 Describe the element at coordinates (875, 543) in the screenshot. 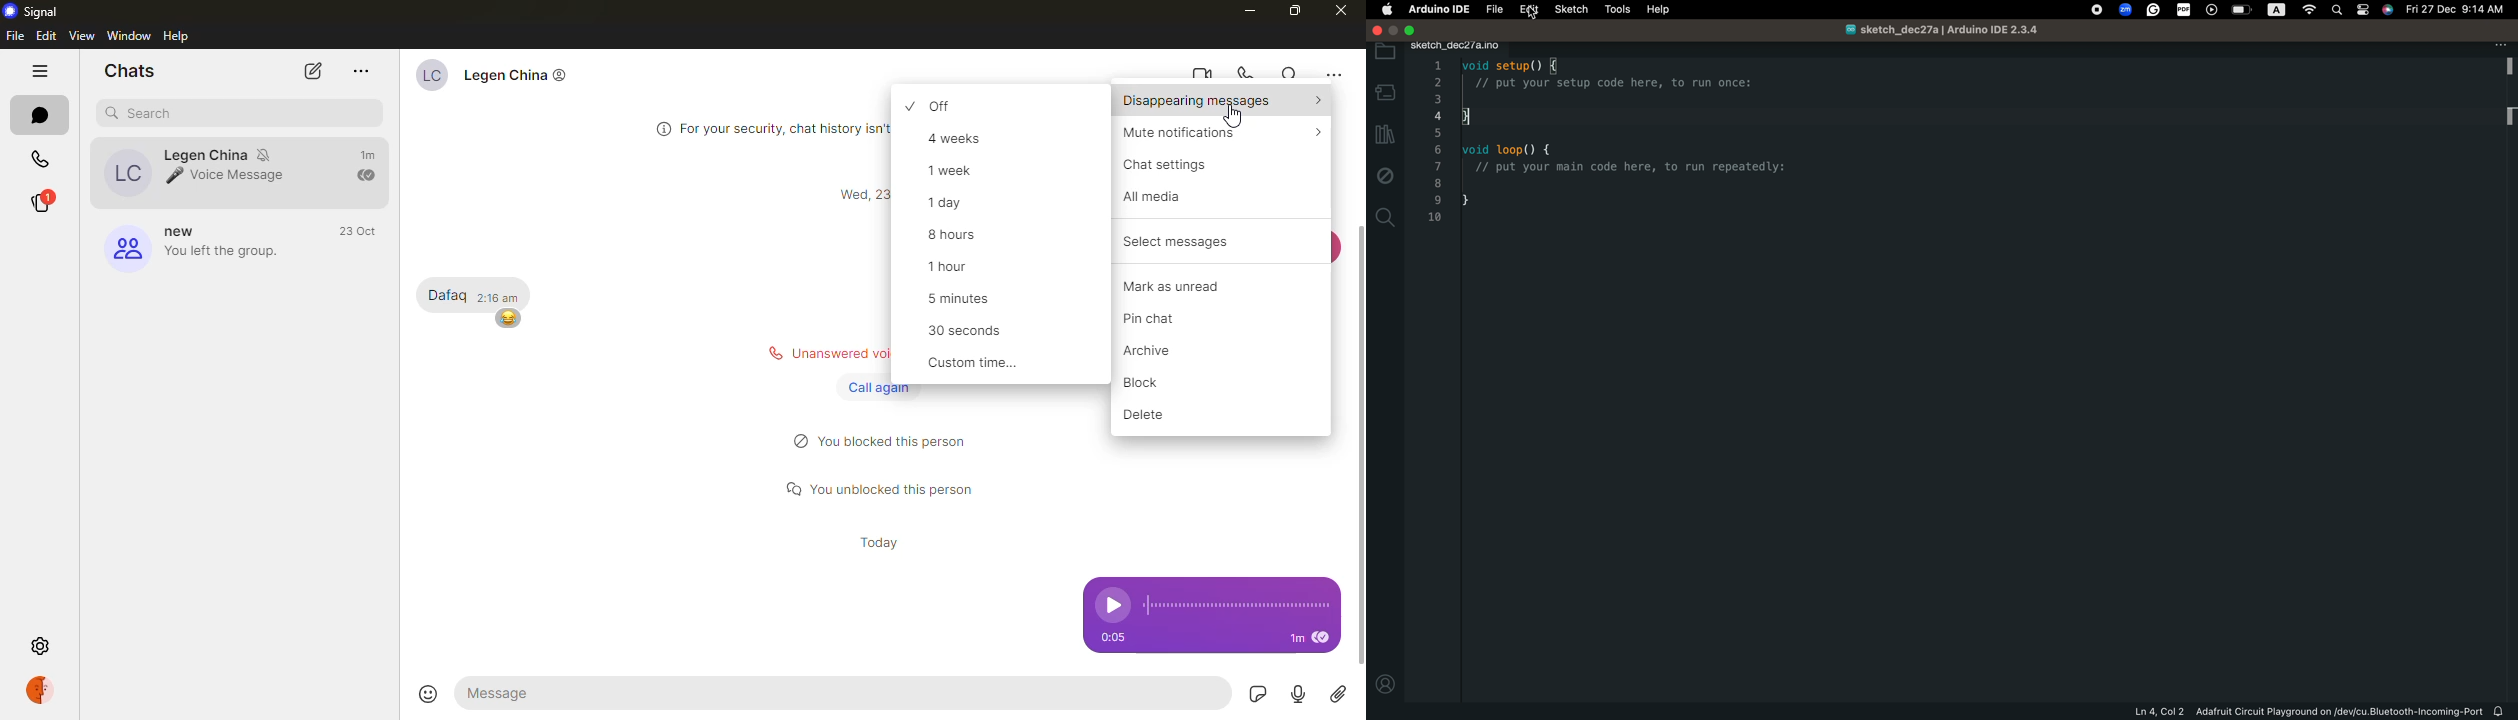

I see `time` at that location.